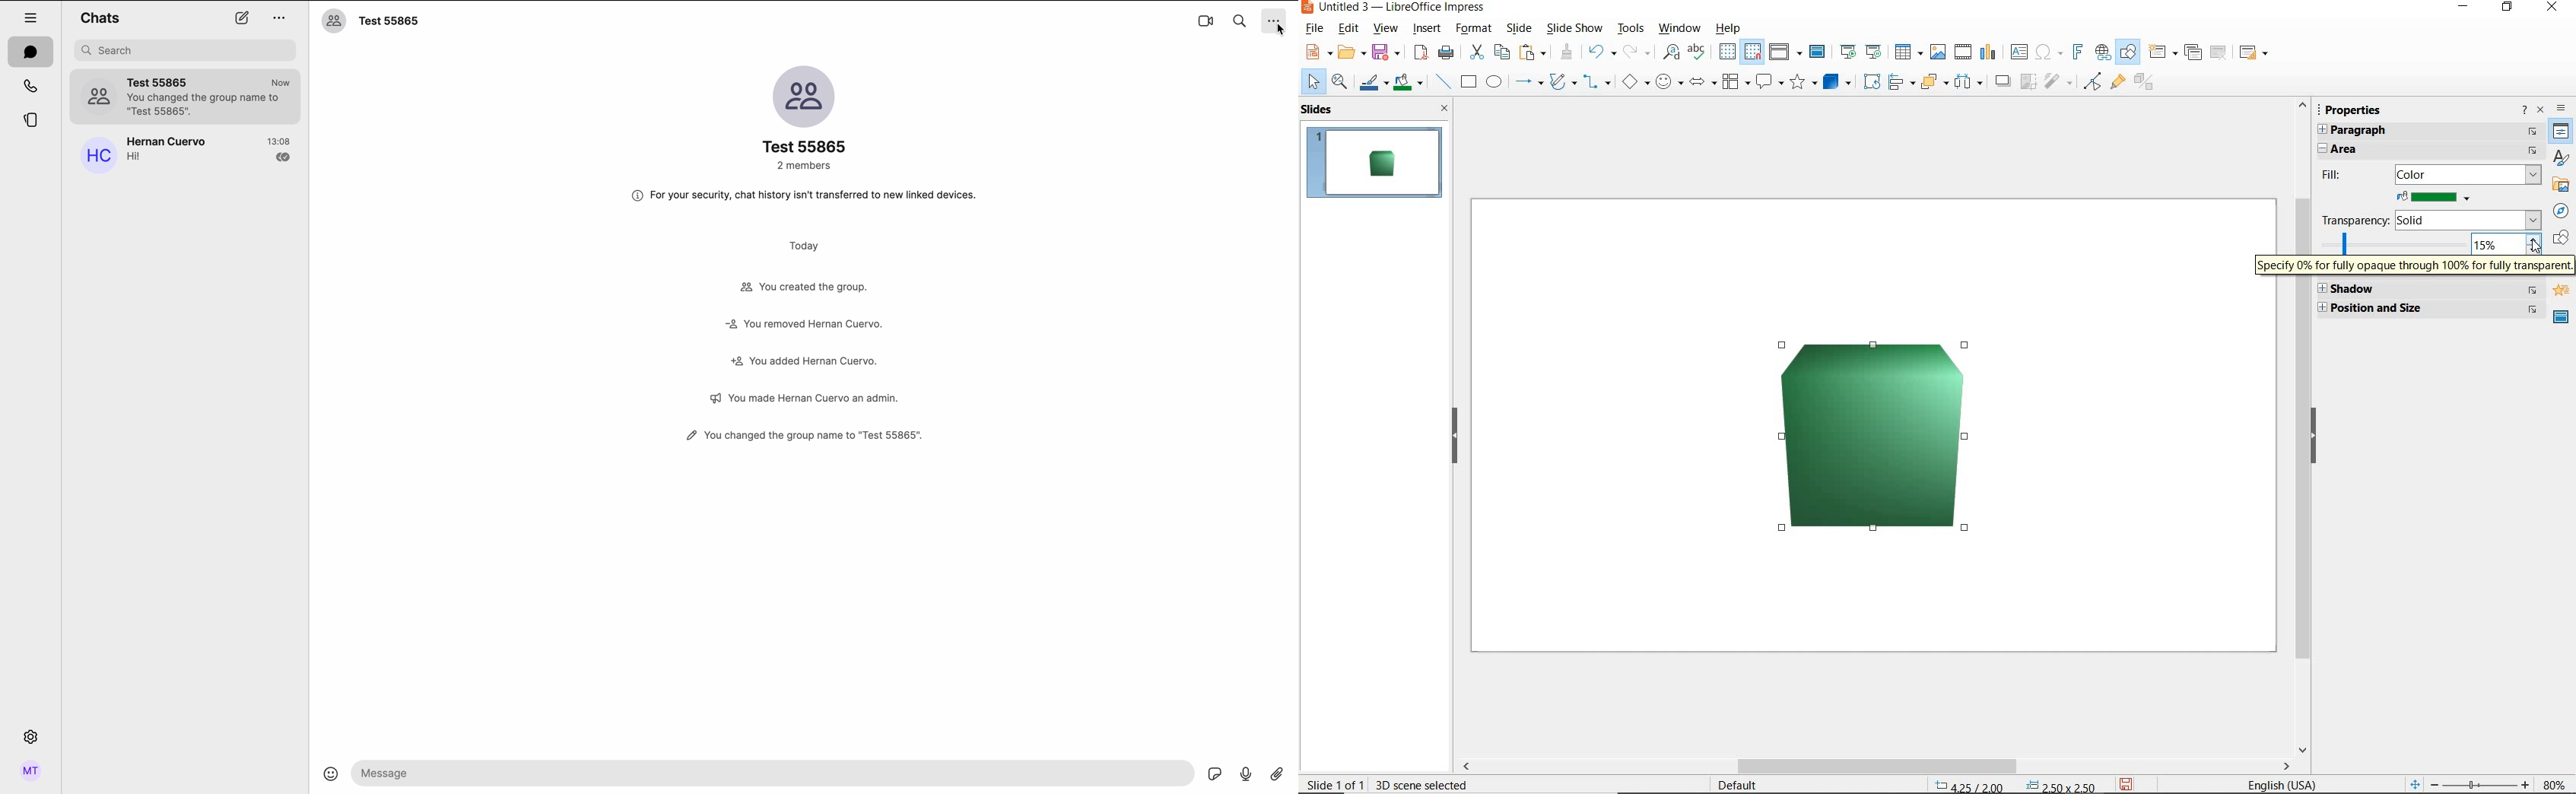  I want to click on today, so click(806, 244).